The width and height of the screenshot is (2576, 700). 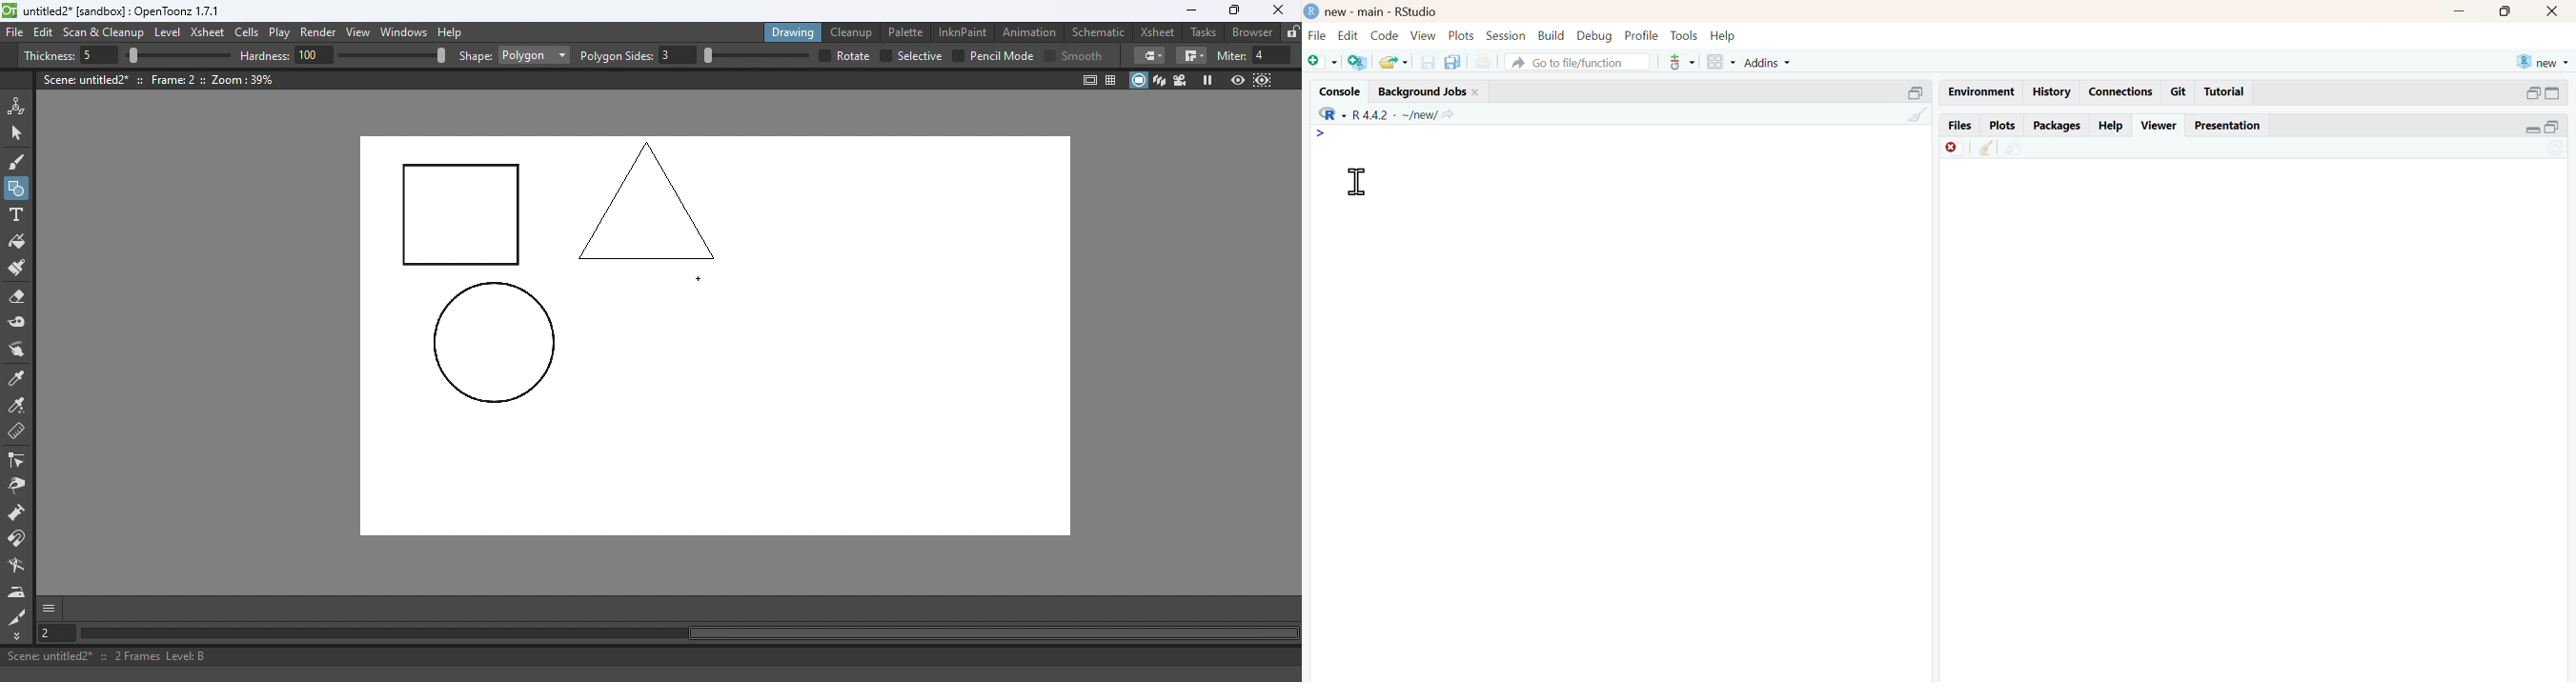 What do you see at coordinates (1595, 36) in the screenshot?
I see `debug` at bounding box center [1595, 36].